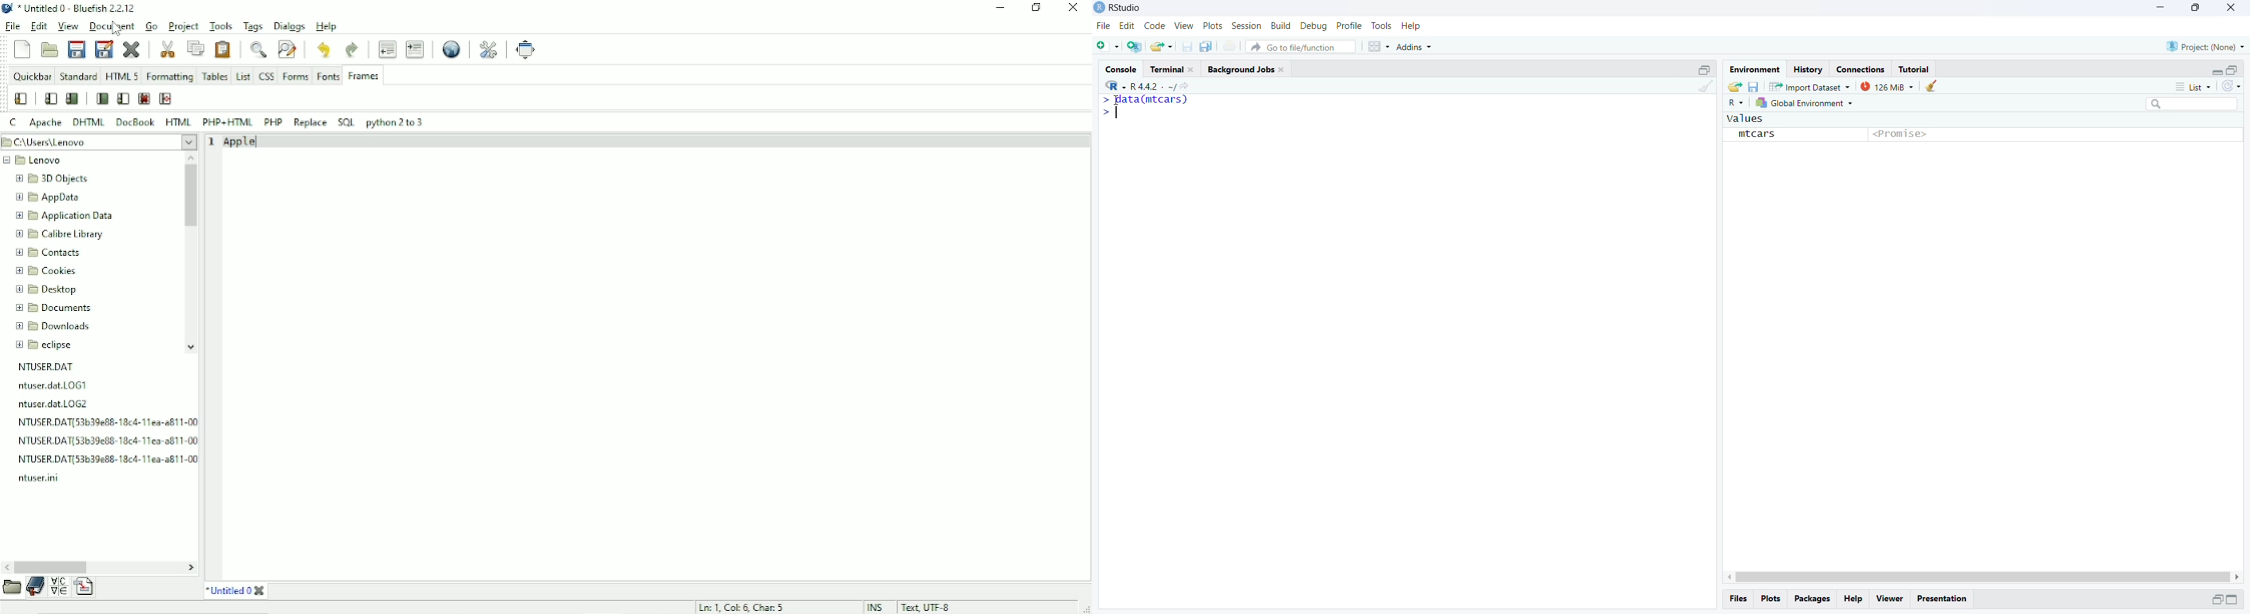  Describe the element at coordinates (49, 49) in the screenshot. I see `Open file` at that location.